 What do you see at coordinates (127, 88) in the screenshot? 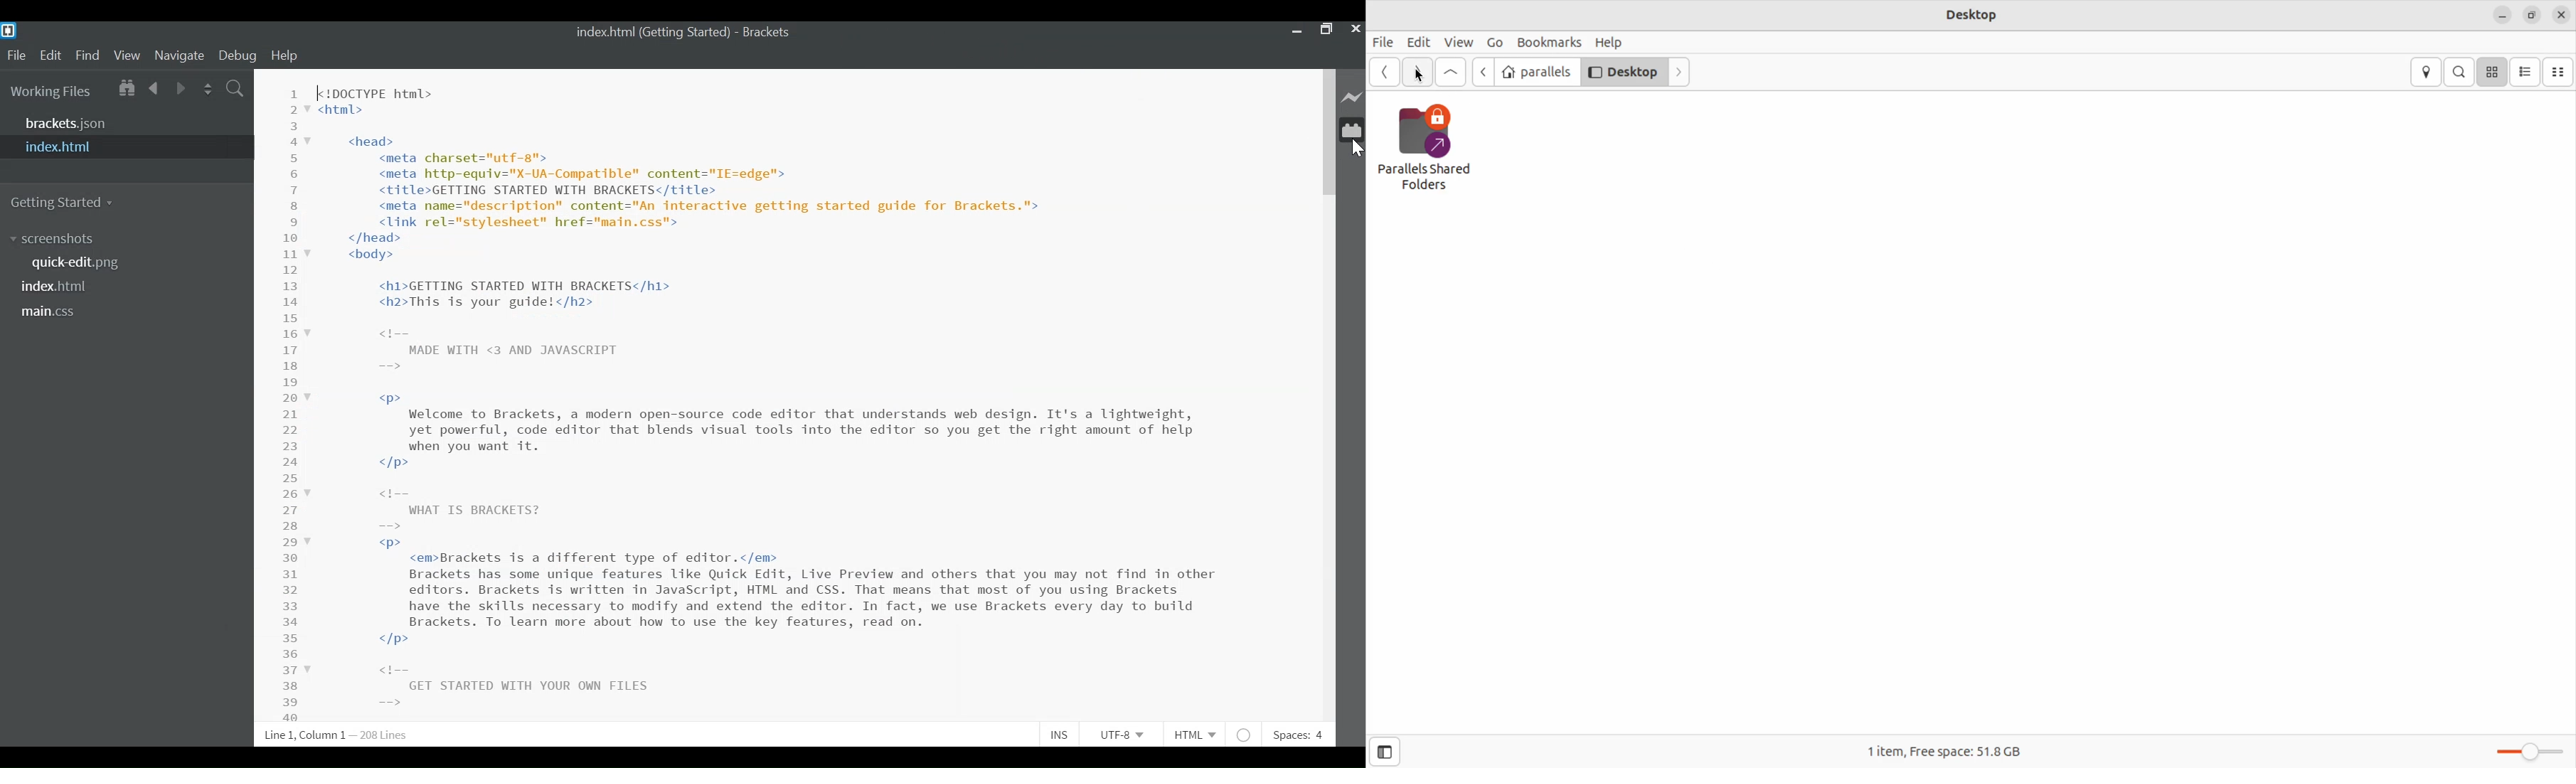
I see `Show in File tree` at bounding box center [127, 88].